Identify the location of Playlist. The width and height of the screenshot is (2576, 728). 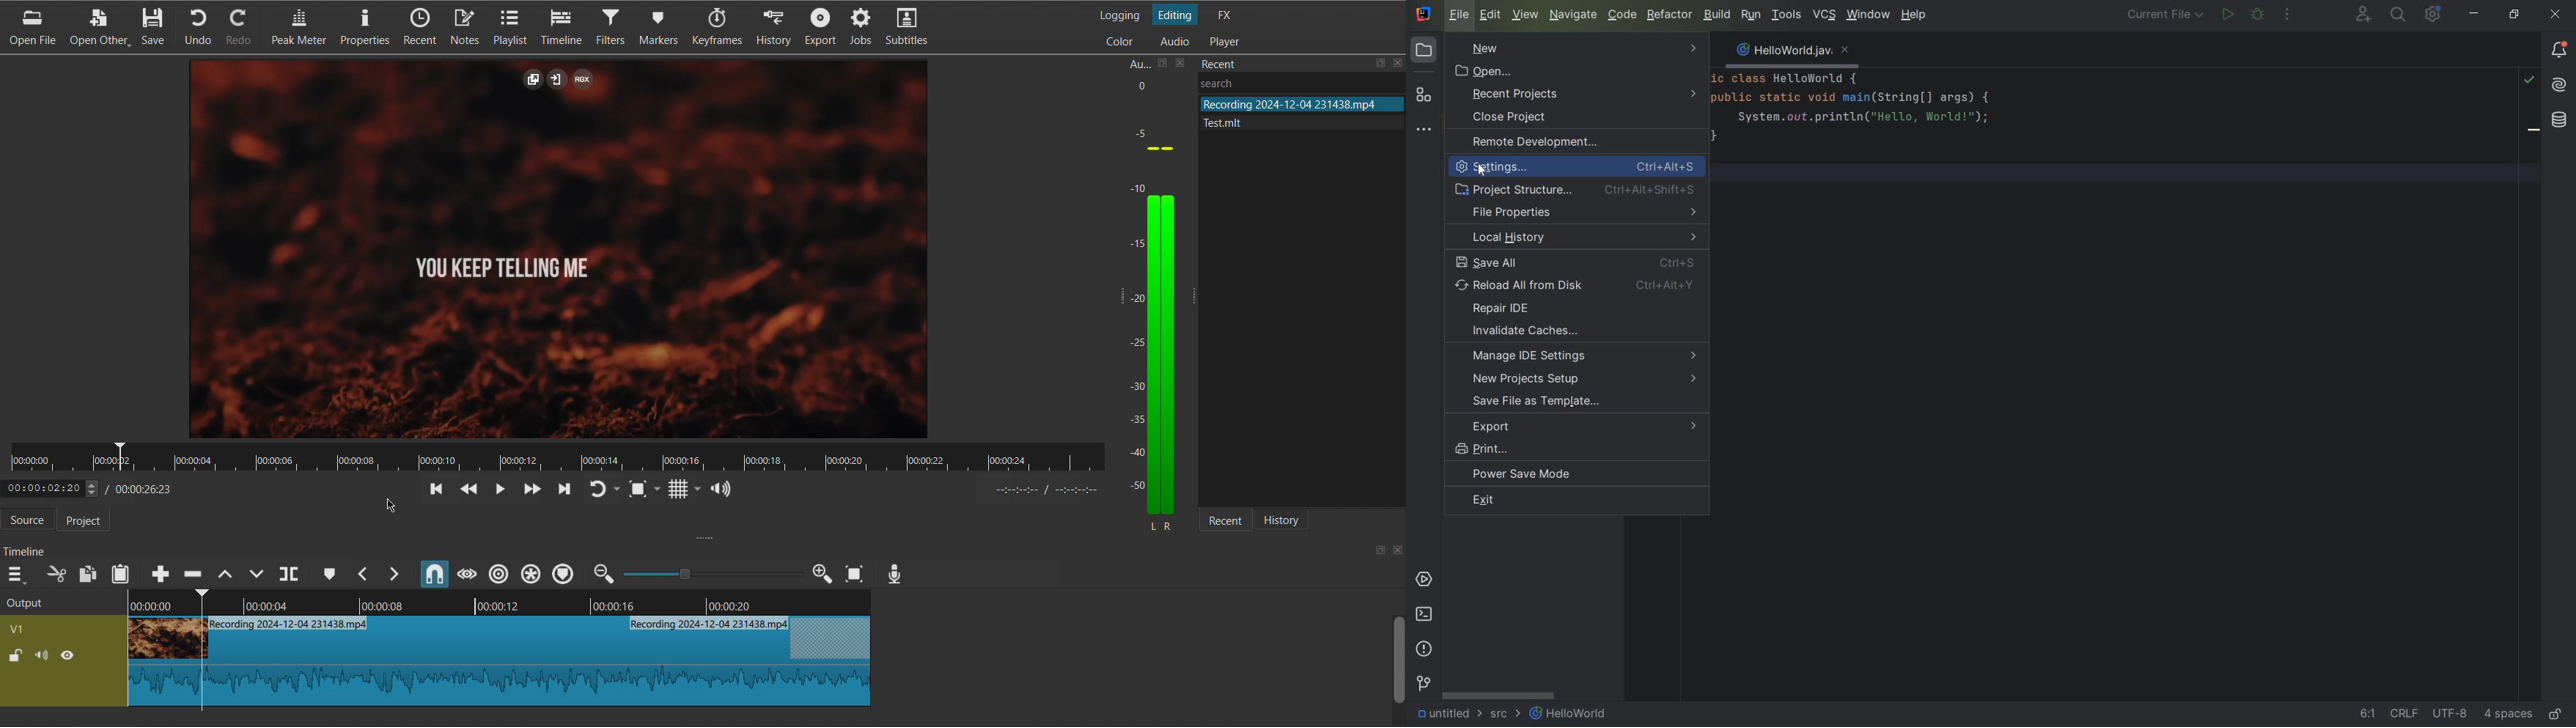
(515, 26).